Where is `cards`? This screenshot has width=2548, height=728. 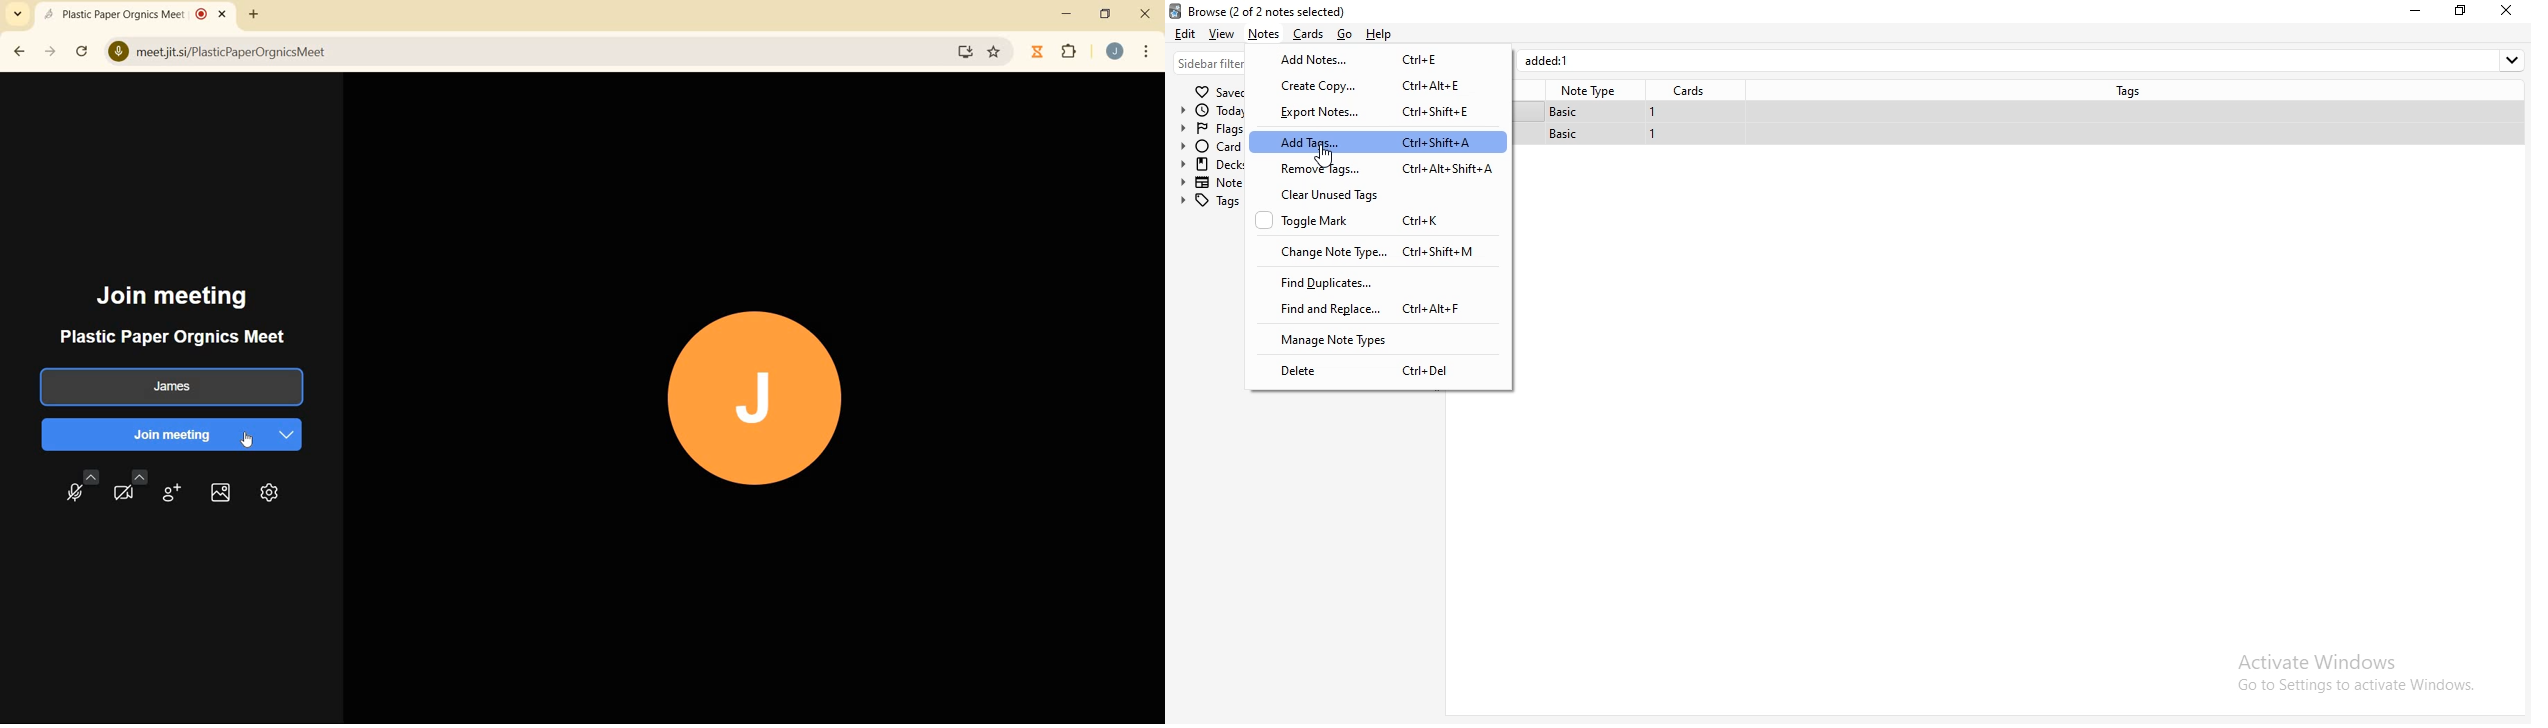 cards is located at coordinates (1306, 34).